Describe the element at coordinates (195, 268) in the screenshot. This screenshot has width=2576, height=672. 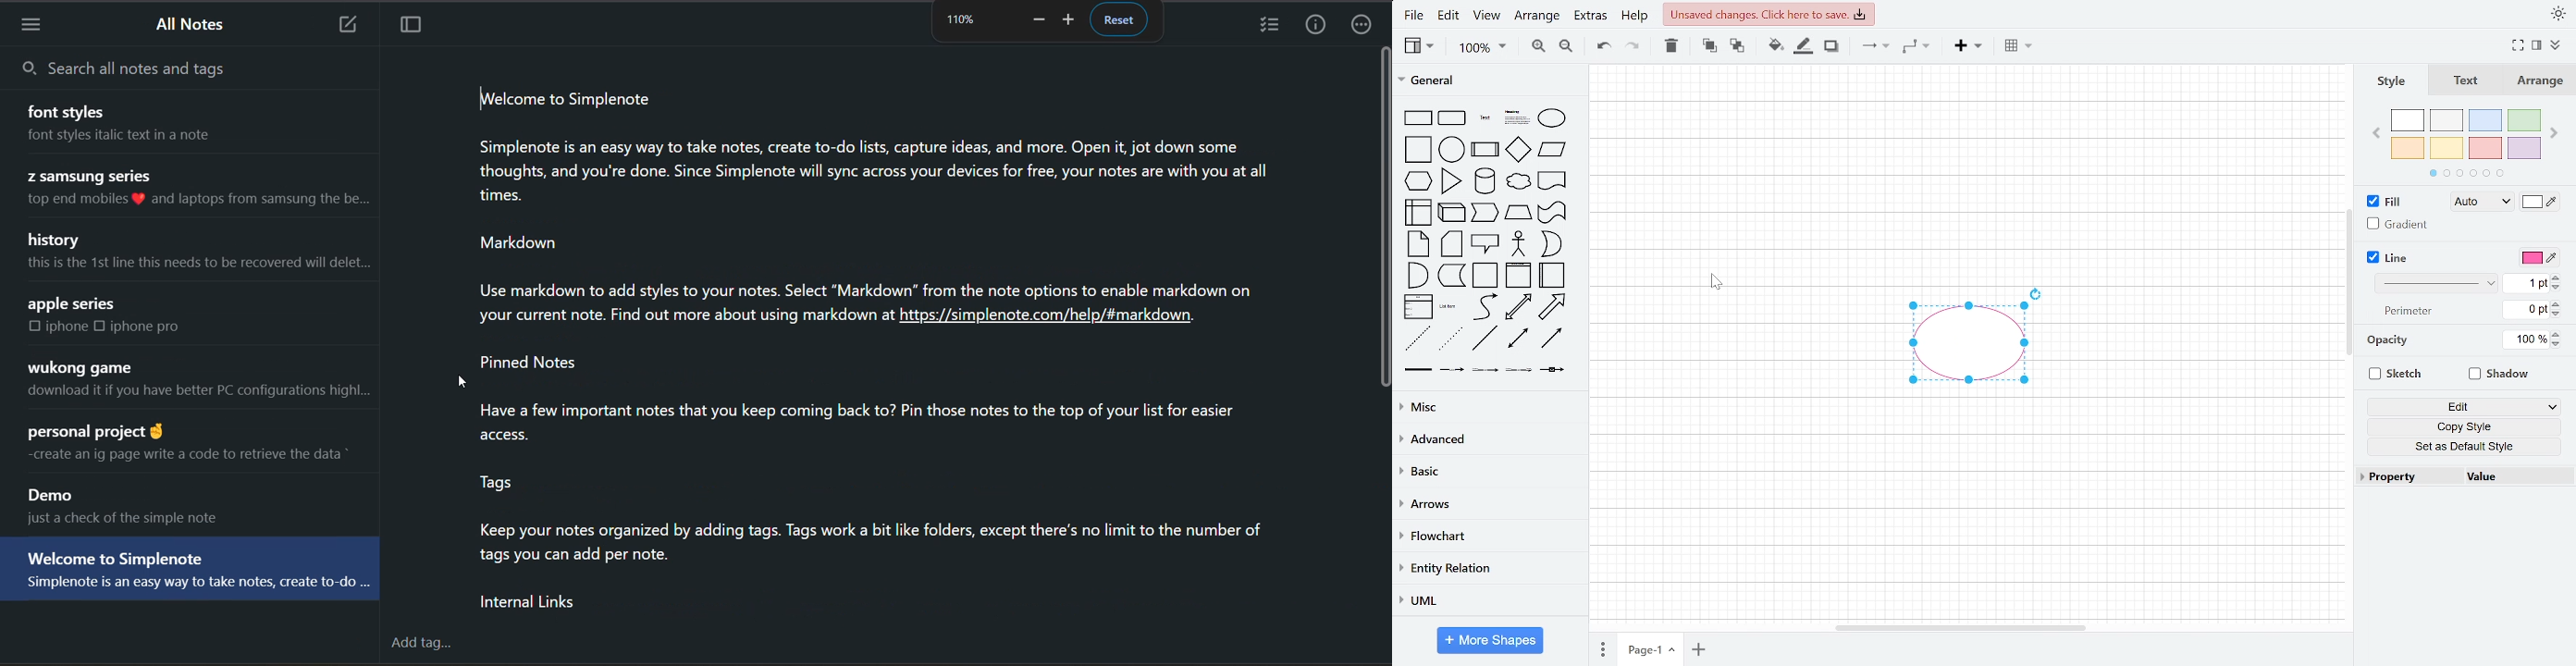
I see `this is the 1st line this needs to be recovered will delet...` at that location.